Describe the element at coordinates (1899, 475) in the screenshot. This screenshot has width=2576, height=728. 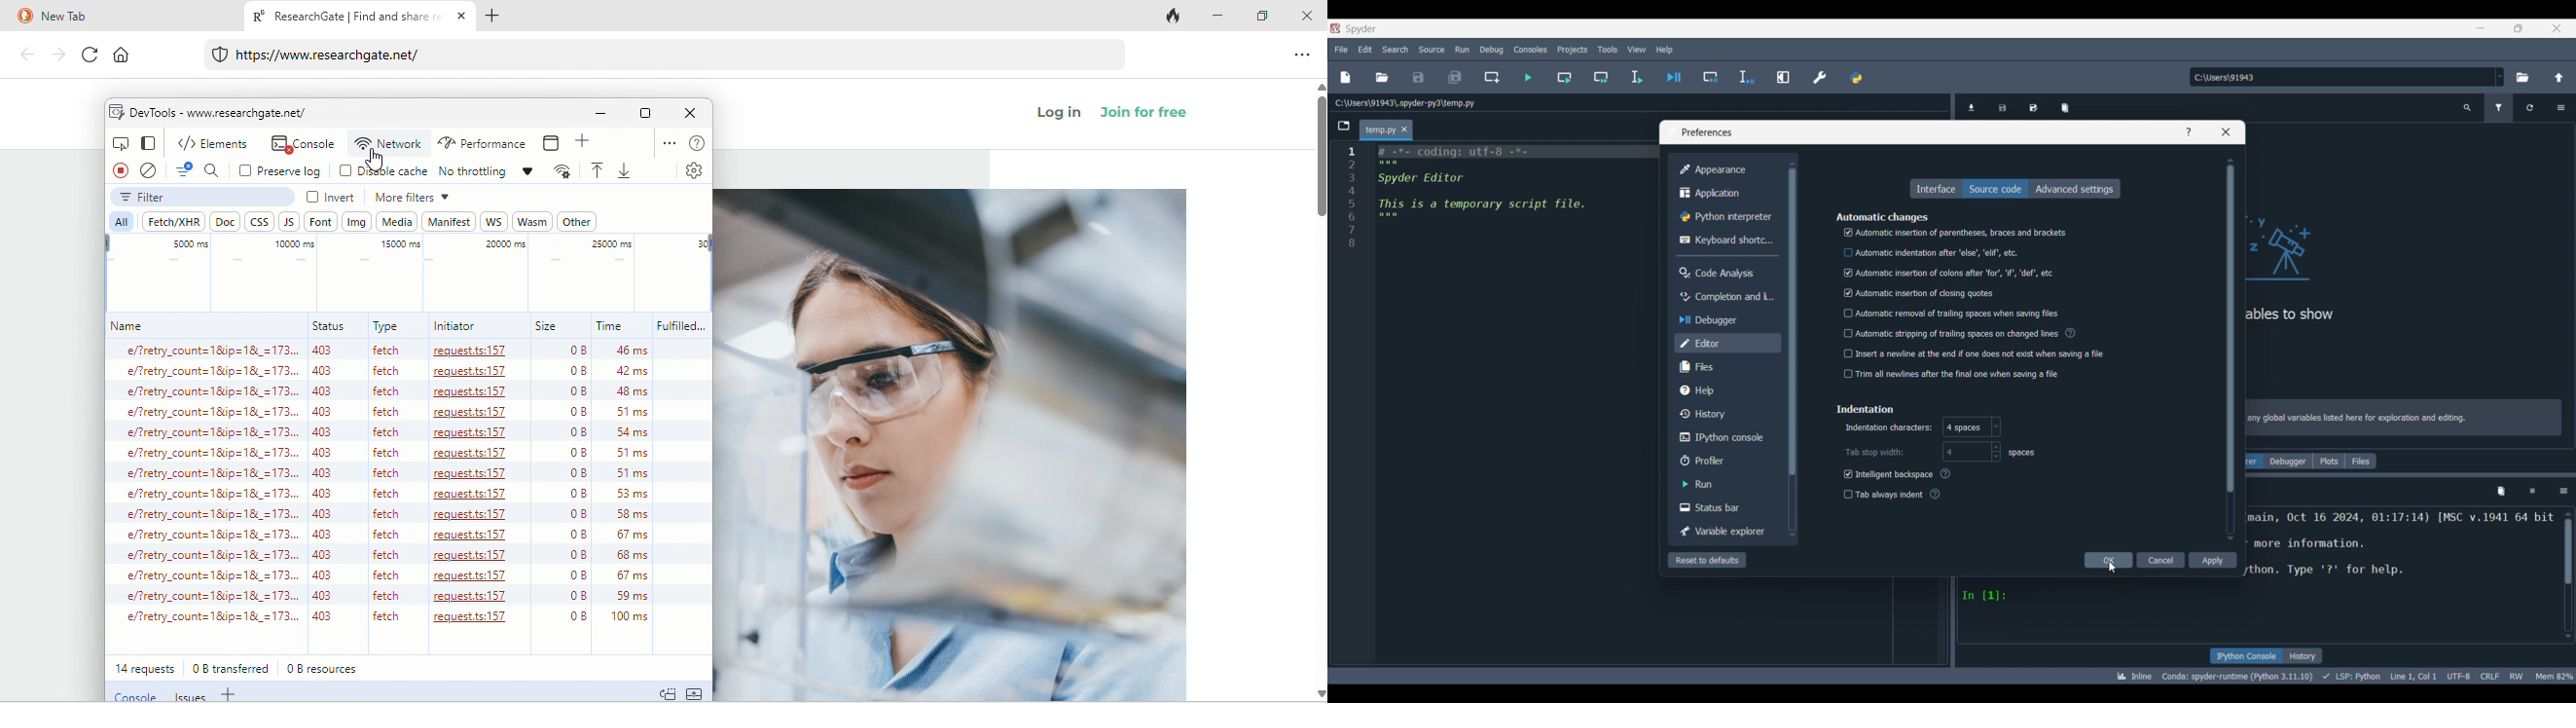
I see `Intelligent backspace (?)` at that location.